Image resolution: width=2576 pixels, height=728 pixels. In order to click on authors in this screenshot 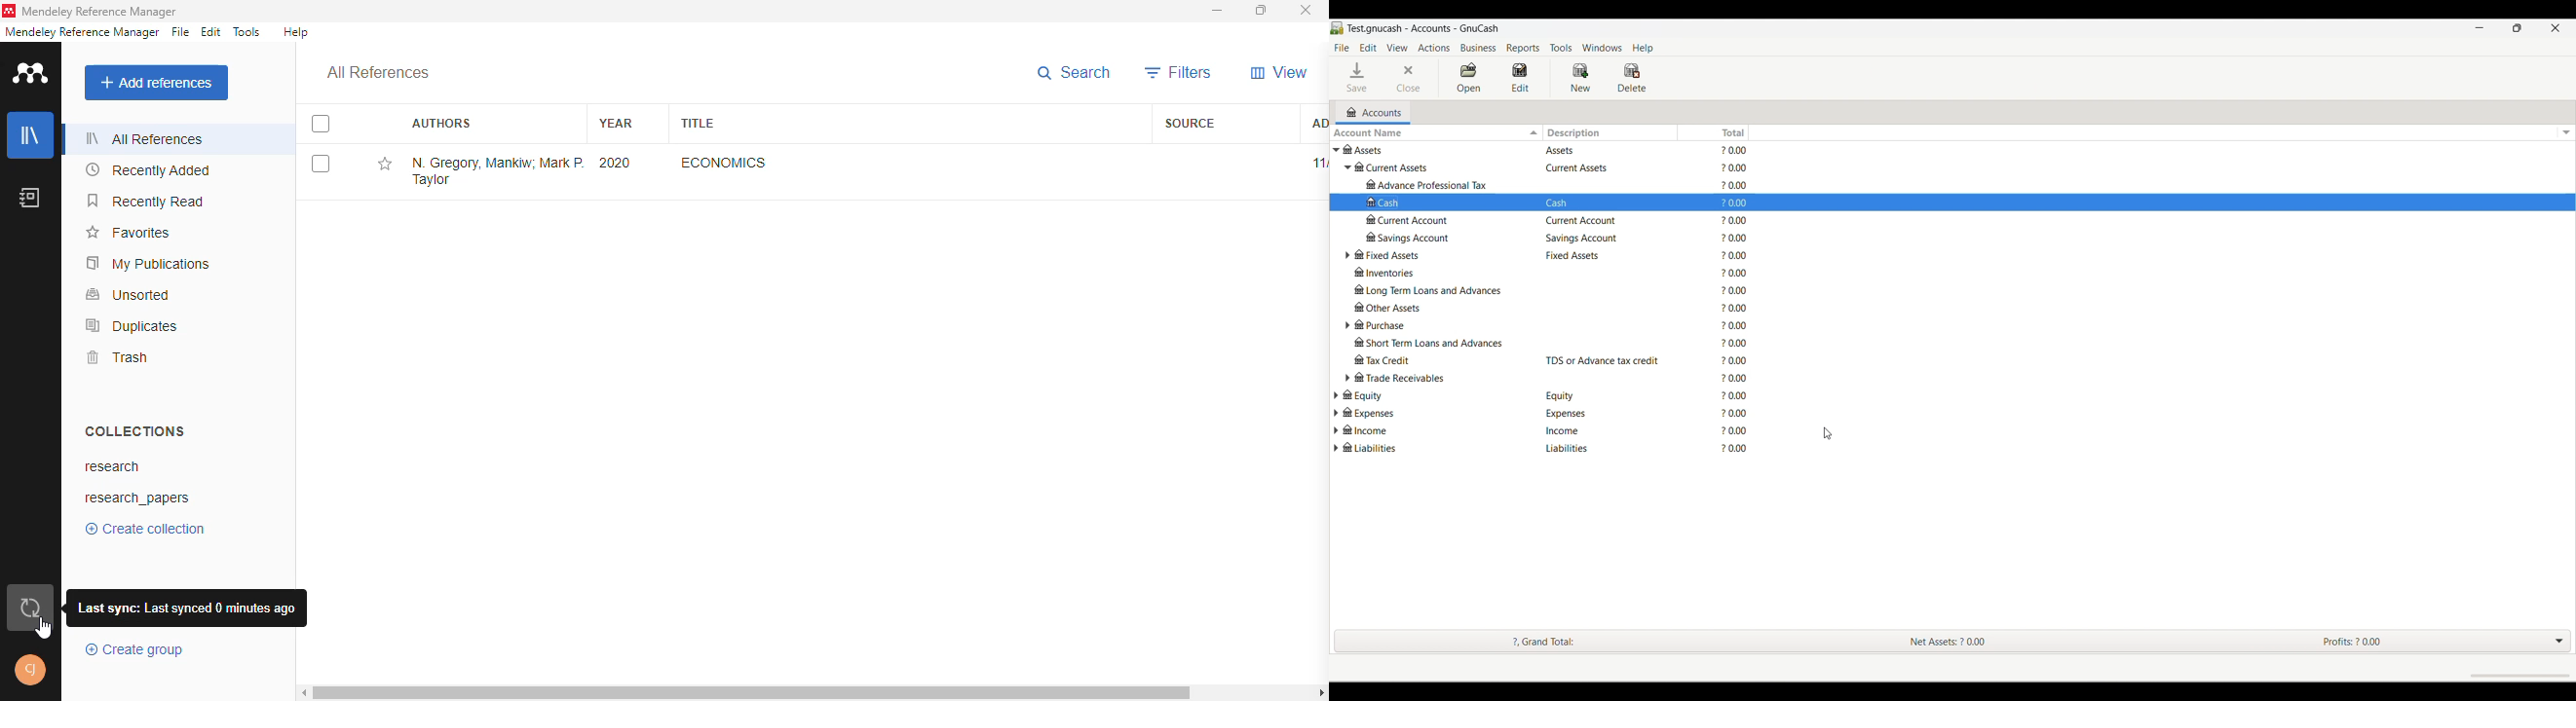, I will do `click(442, 123)`.